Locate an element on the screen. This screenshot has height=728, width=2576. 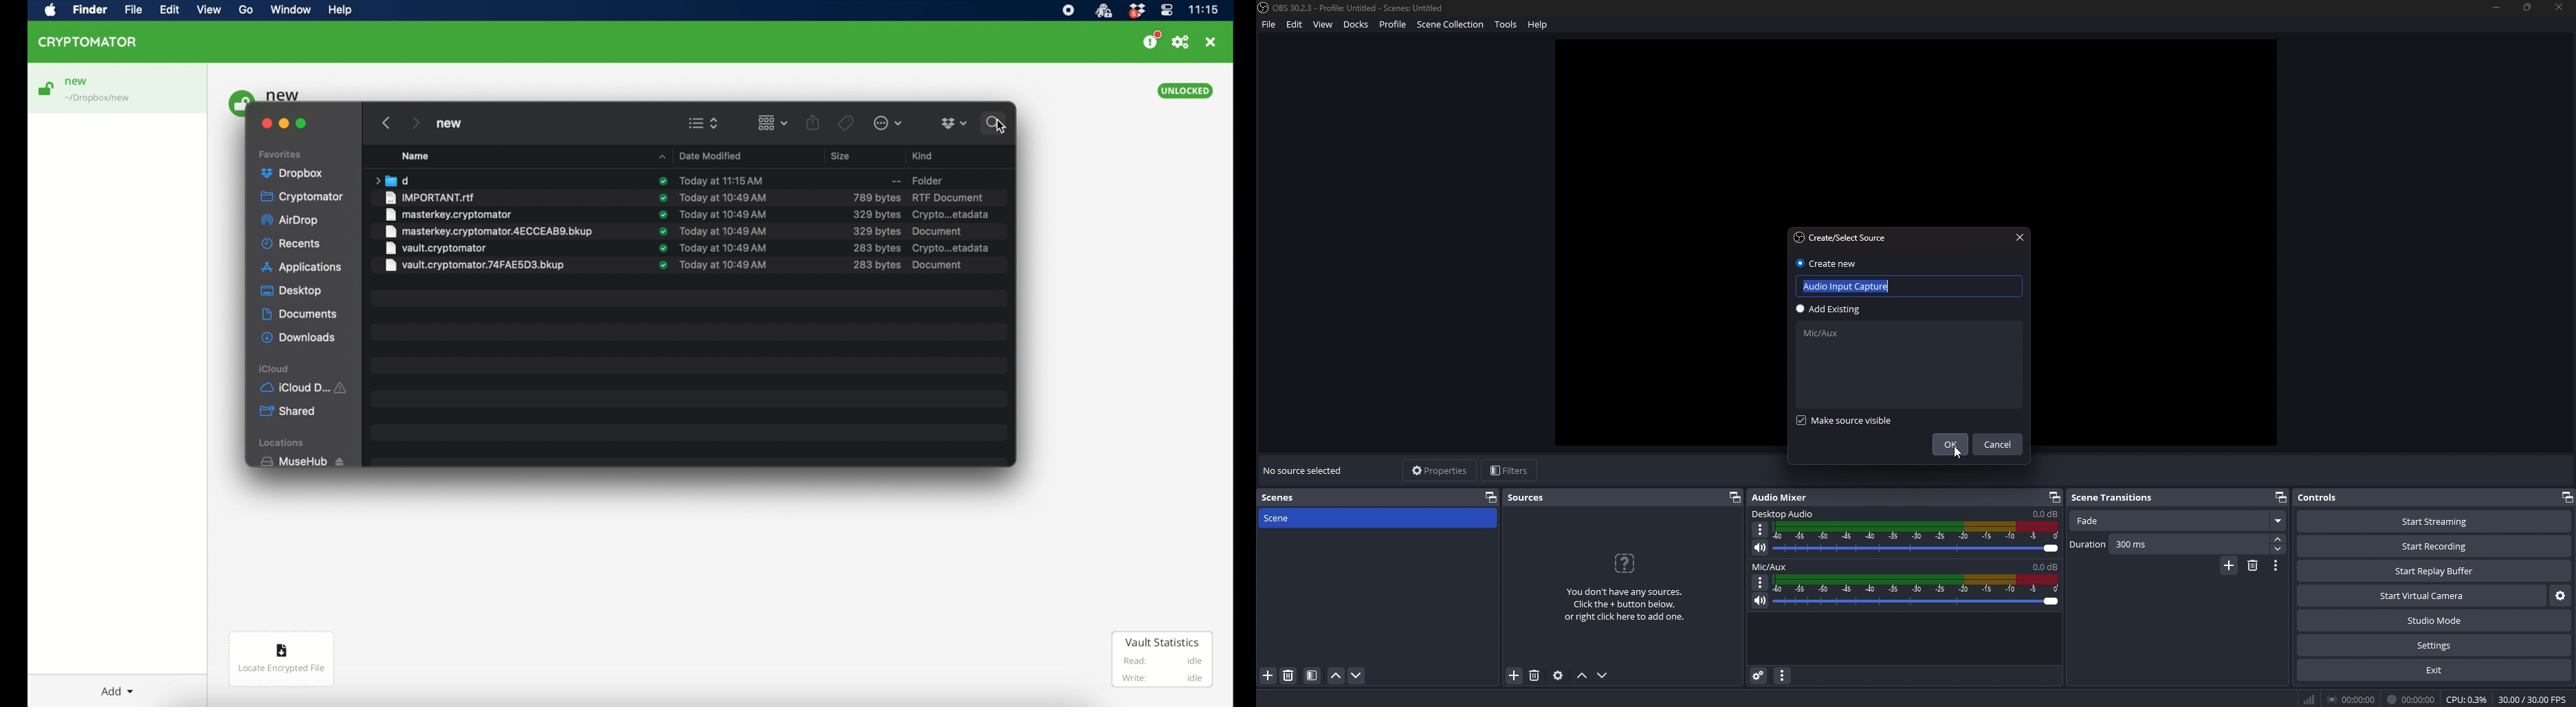
kind is located at coordinates (923, 156).